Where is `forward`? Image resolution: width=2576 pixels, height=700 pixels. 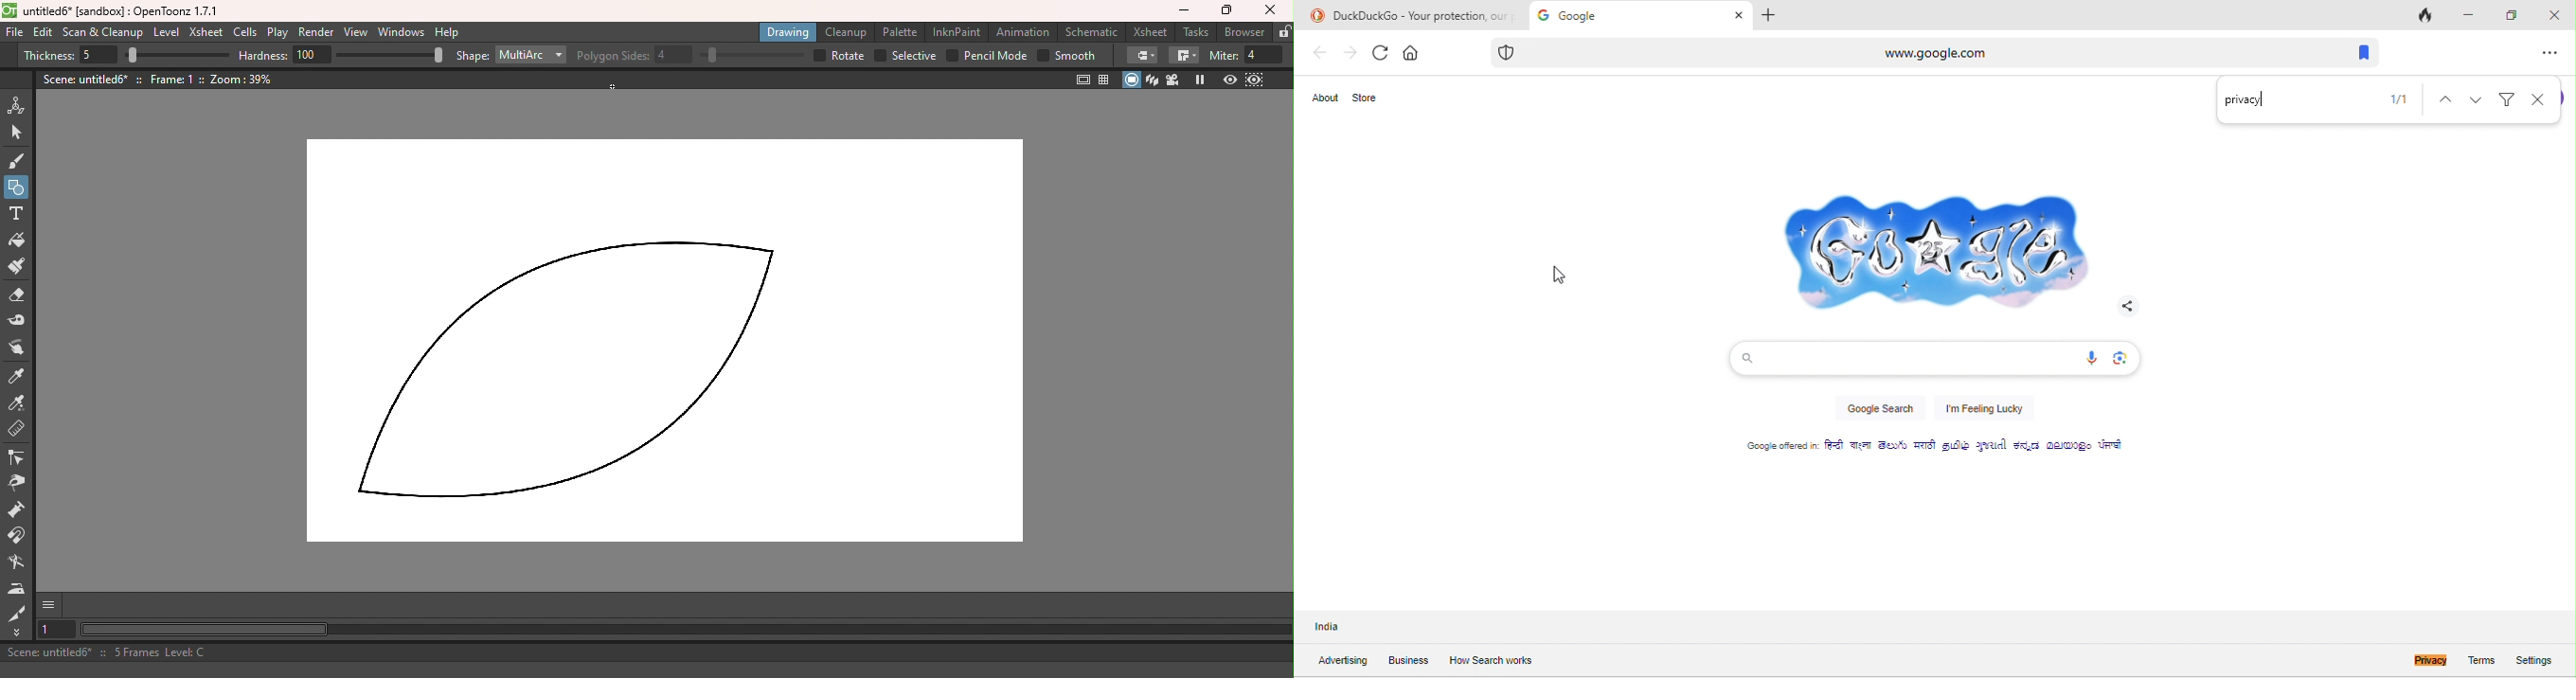
forward is located at coordinates (1349, 53).